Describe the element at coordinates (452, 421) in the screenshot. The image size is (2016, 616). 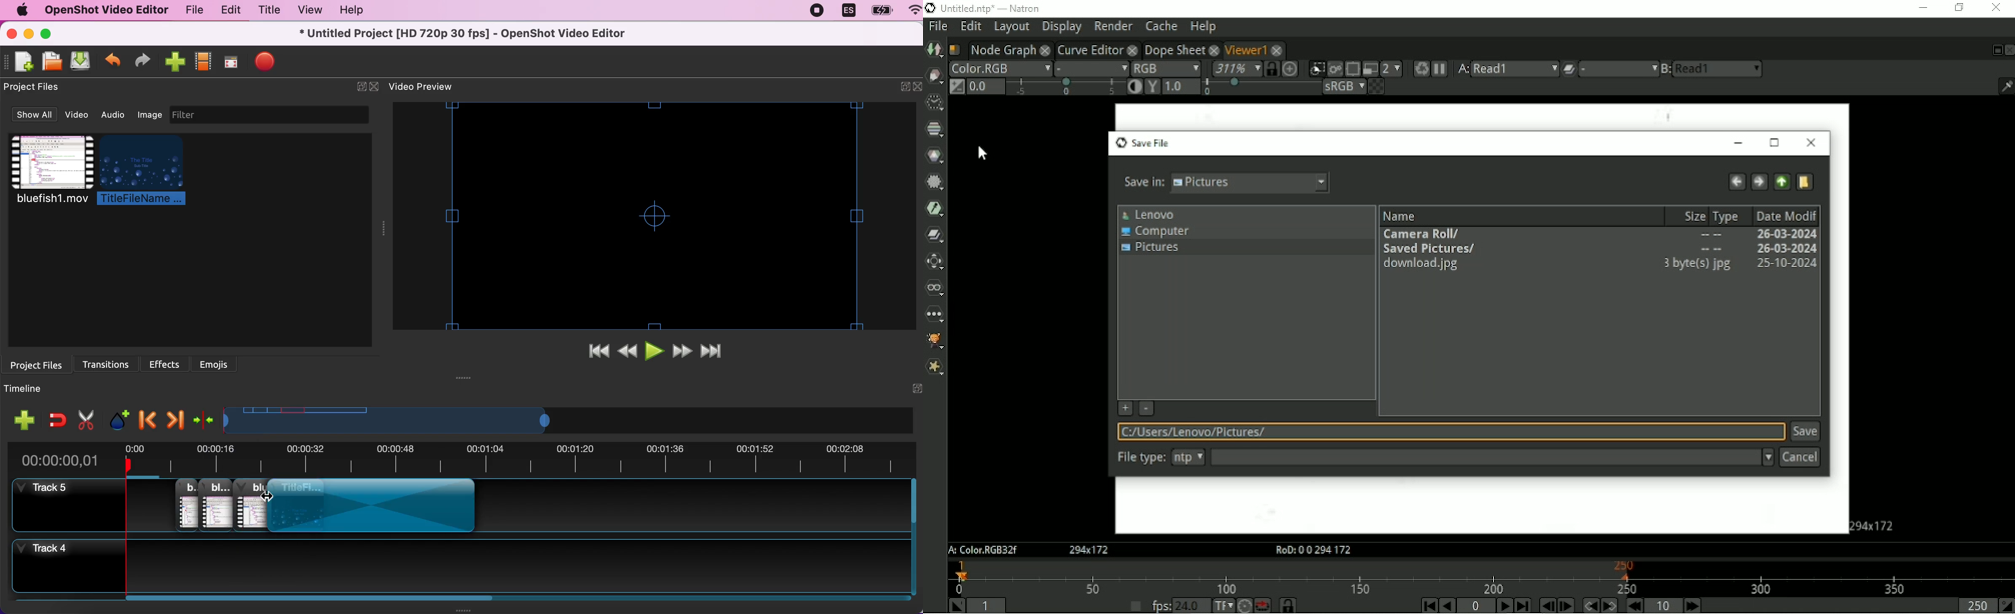
I see `video duration` at that location.